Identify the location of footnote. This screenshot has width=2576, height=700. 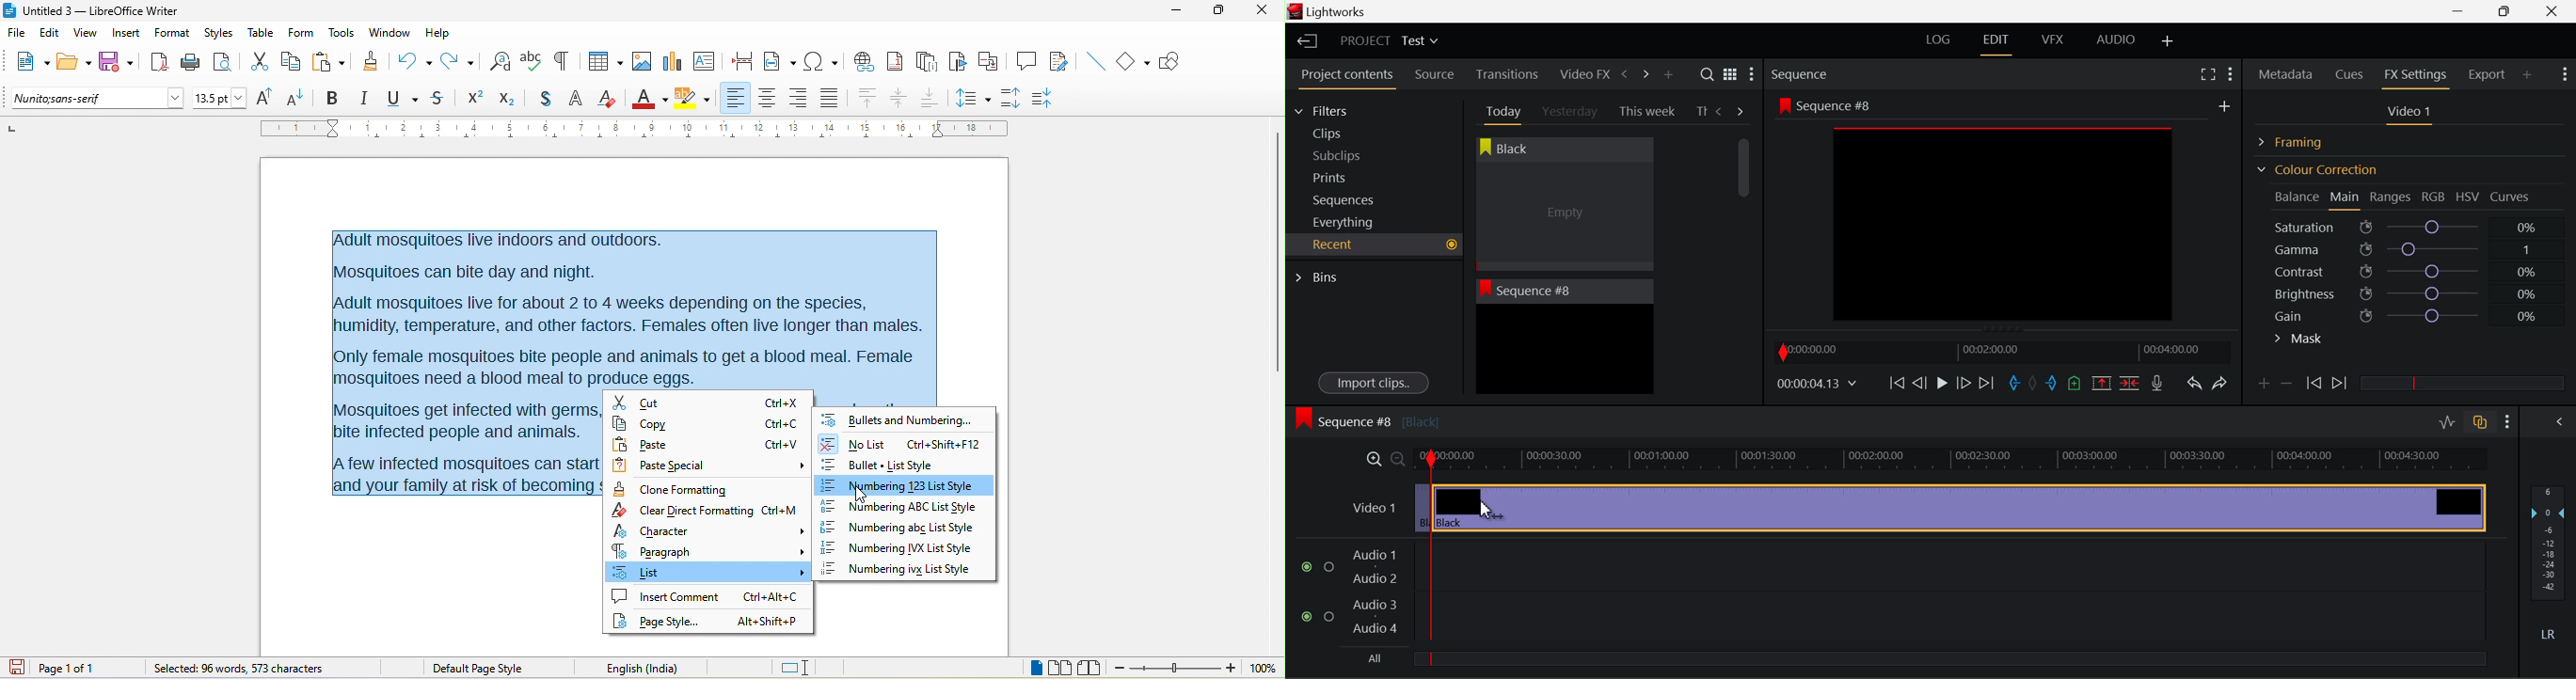
(898, 61).